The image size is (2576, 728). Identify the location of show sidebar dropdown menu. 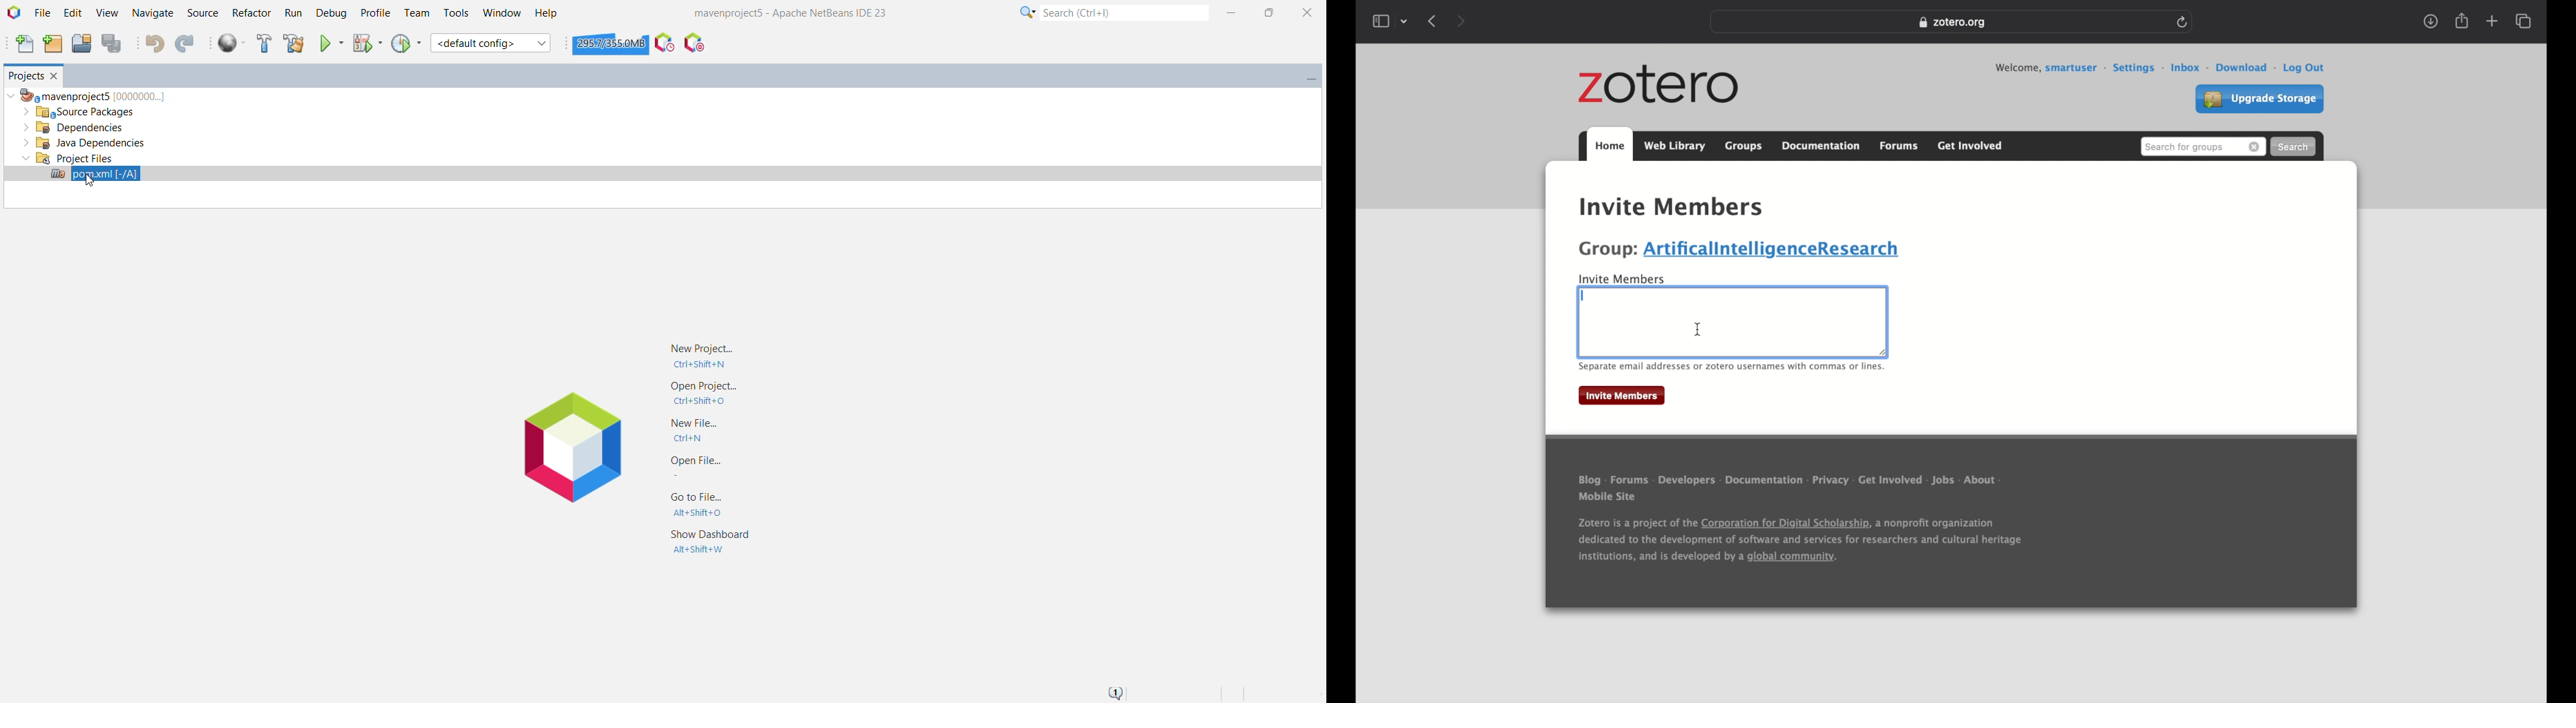
(1390, 21).